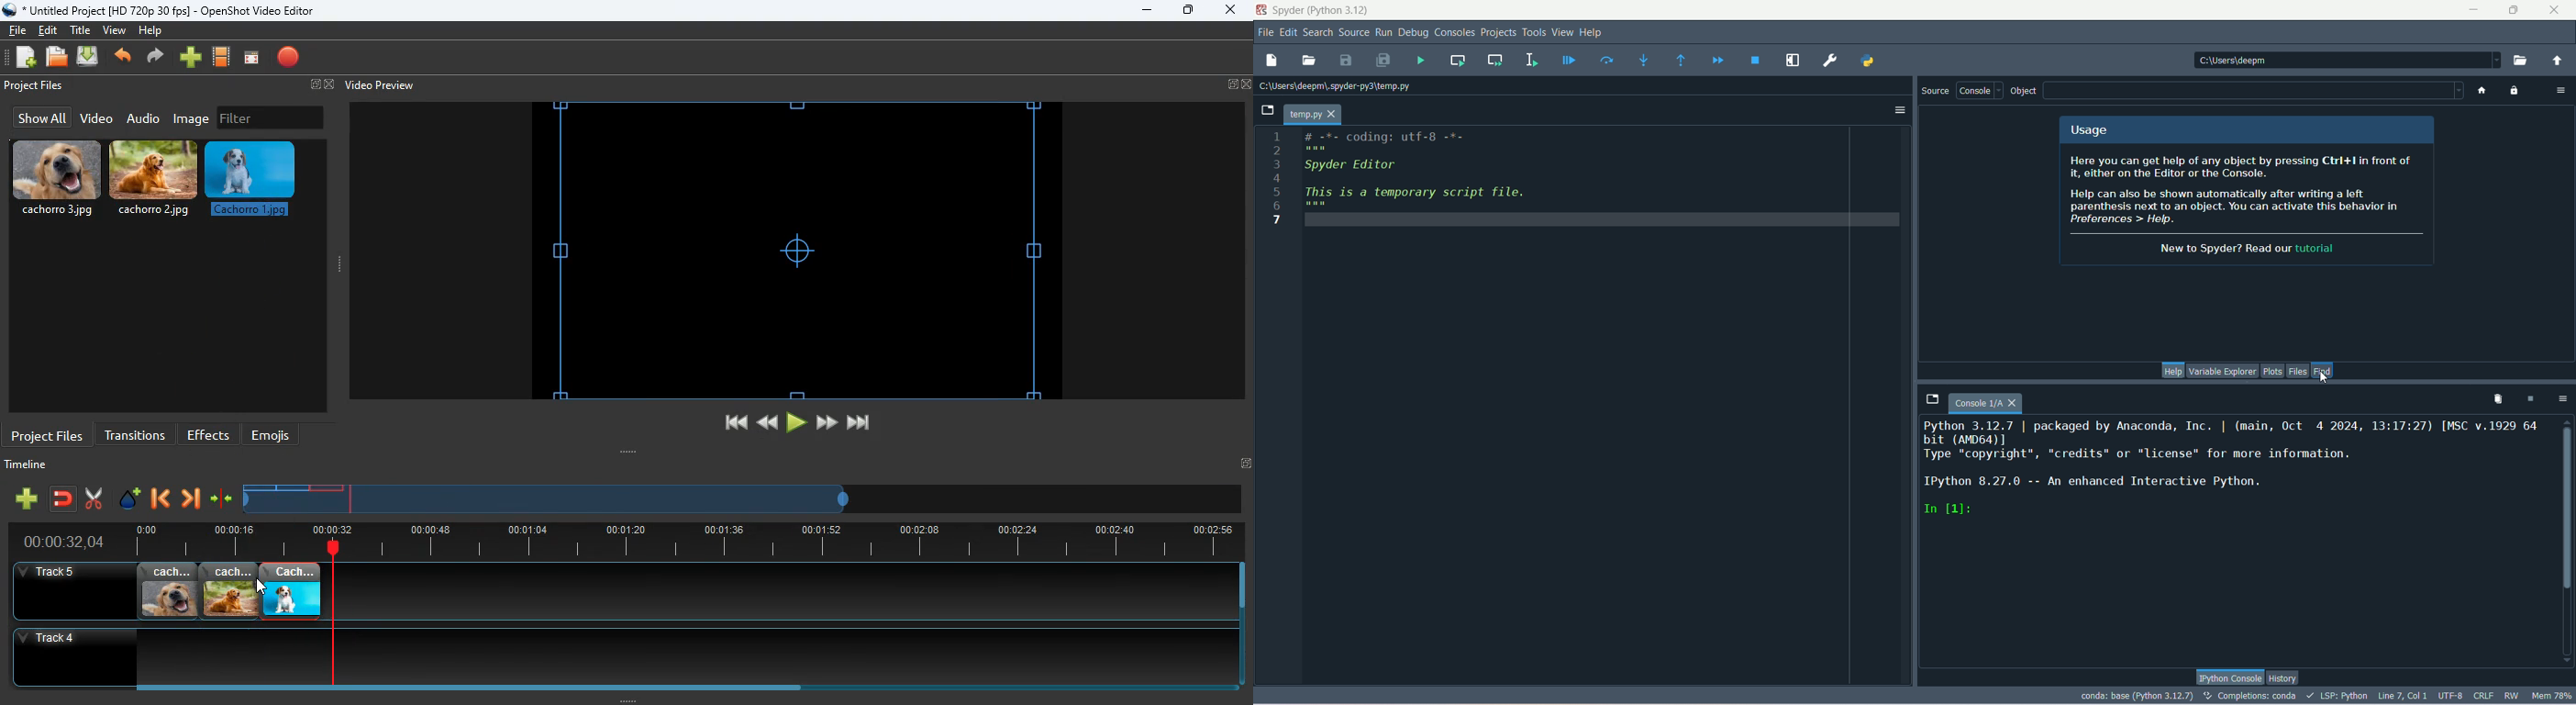 This screenshot has height=728, width=2576. Describe the element at coordinates (1455, 32) in the screenshot. I see `consoles` at that location.